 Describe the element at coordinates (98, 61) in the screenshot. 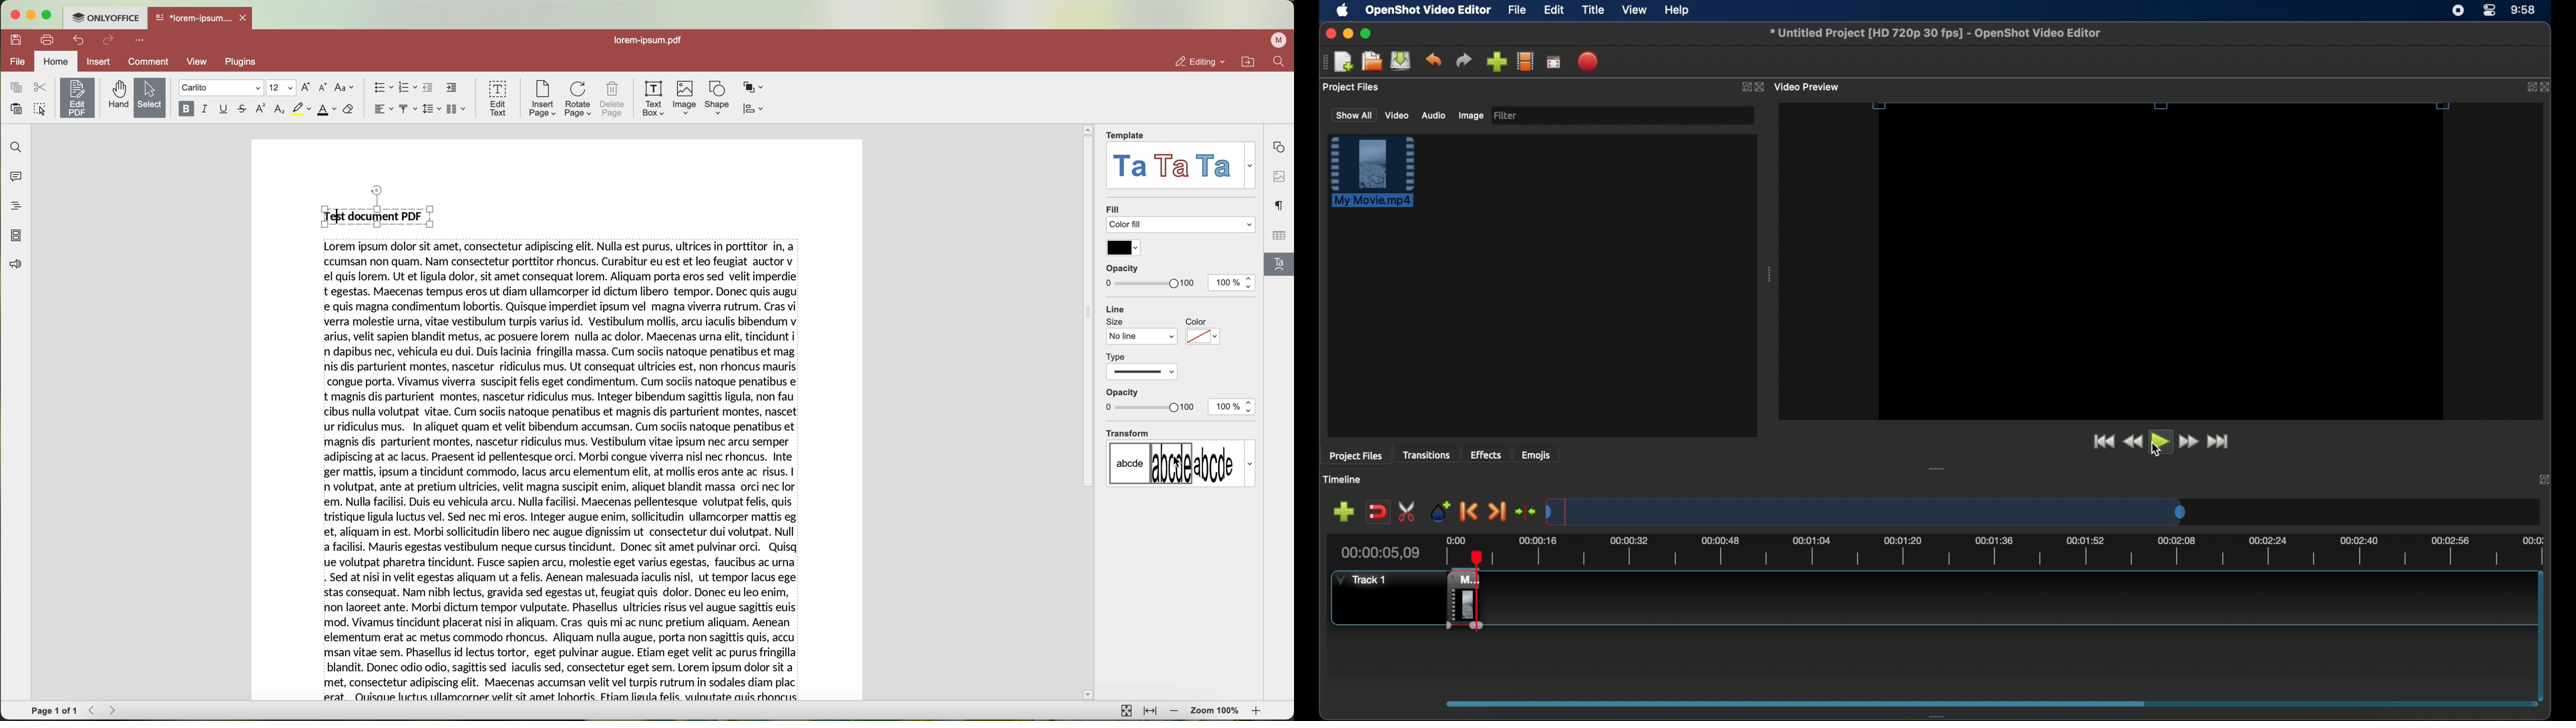

I see `Insert` at that location.